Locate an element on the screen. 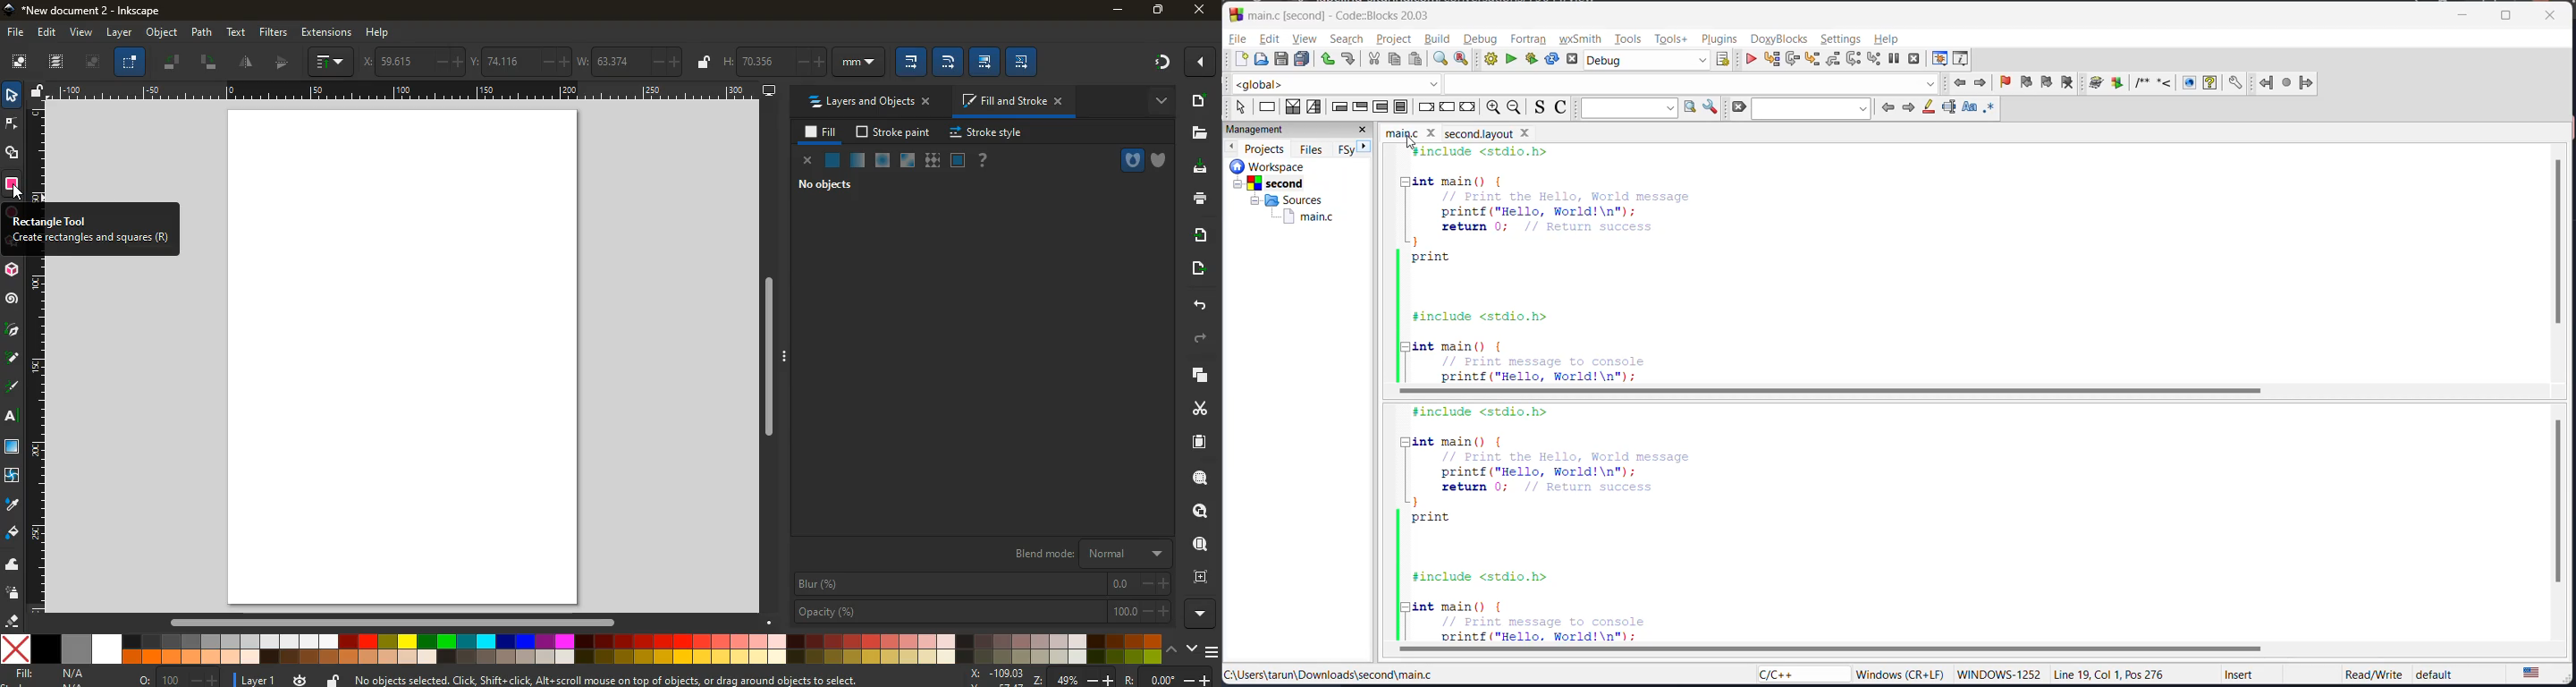 The height and width of the screenshot is (700, 2576). edit is located at coordinates (49, 33).